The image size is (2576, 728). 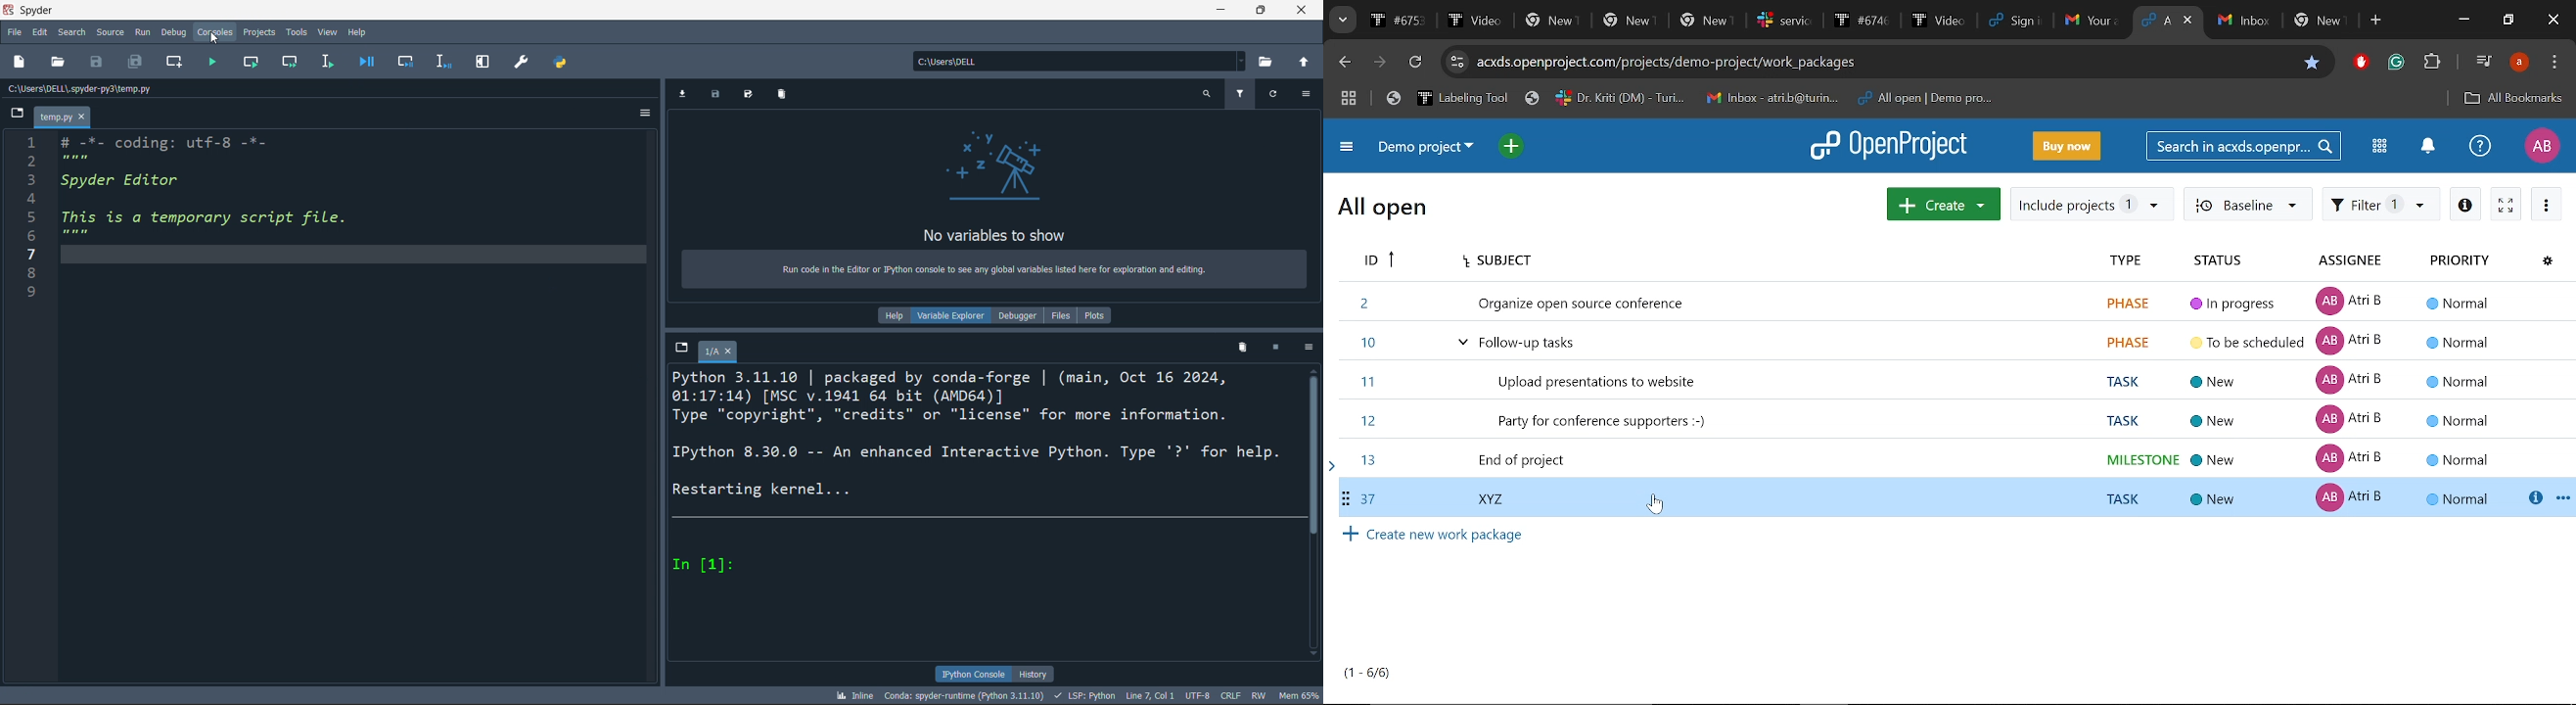 What do you see at coordinates (1299, 696) in the screenshot?
I see `mem 65%` at bounding box center [1299, 696].